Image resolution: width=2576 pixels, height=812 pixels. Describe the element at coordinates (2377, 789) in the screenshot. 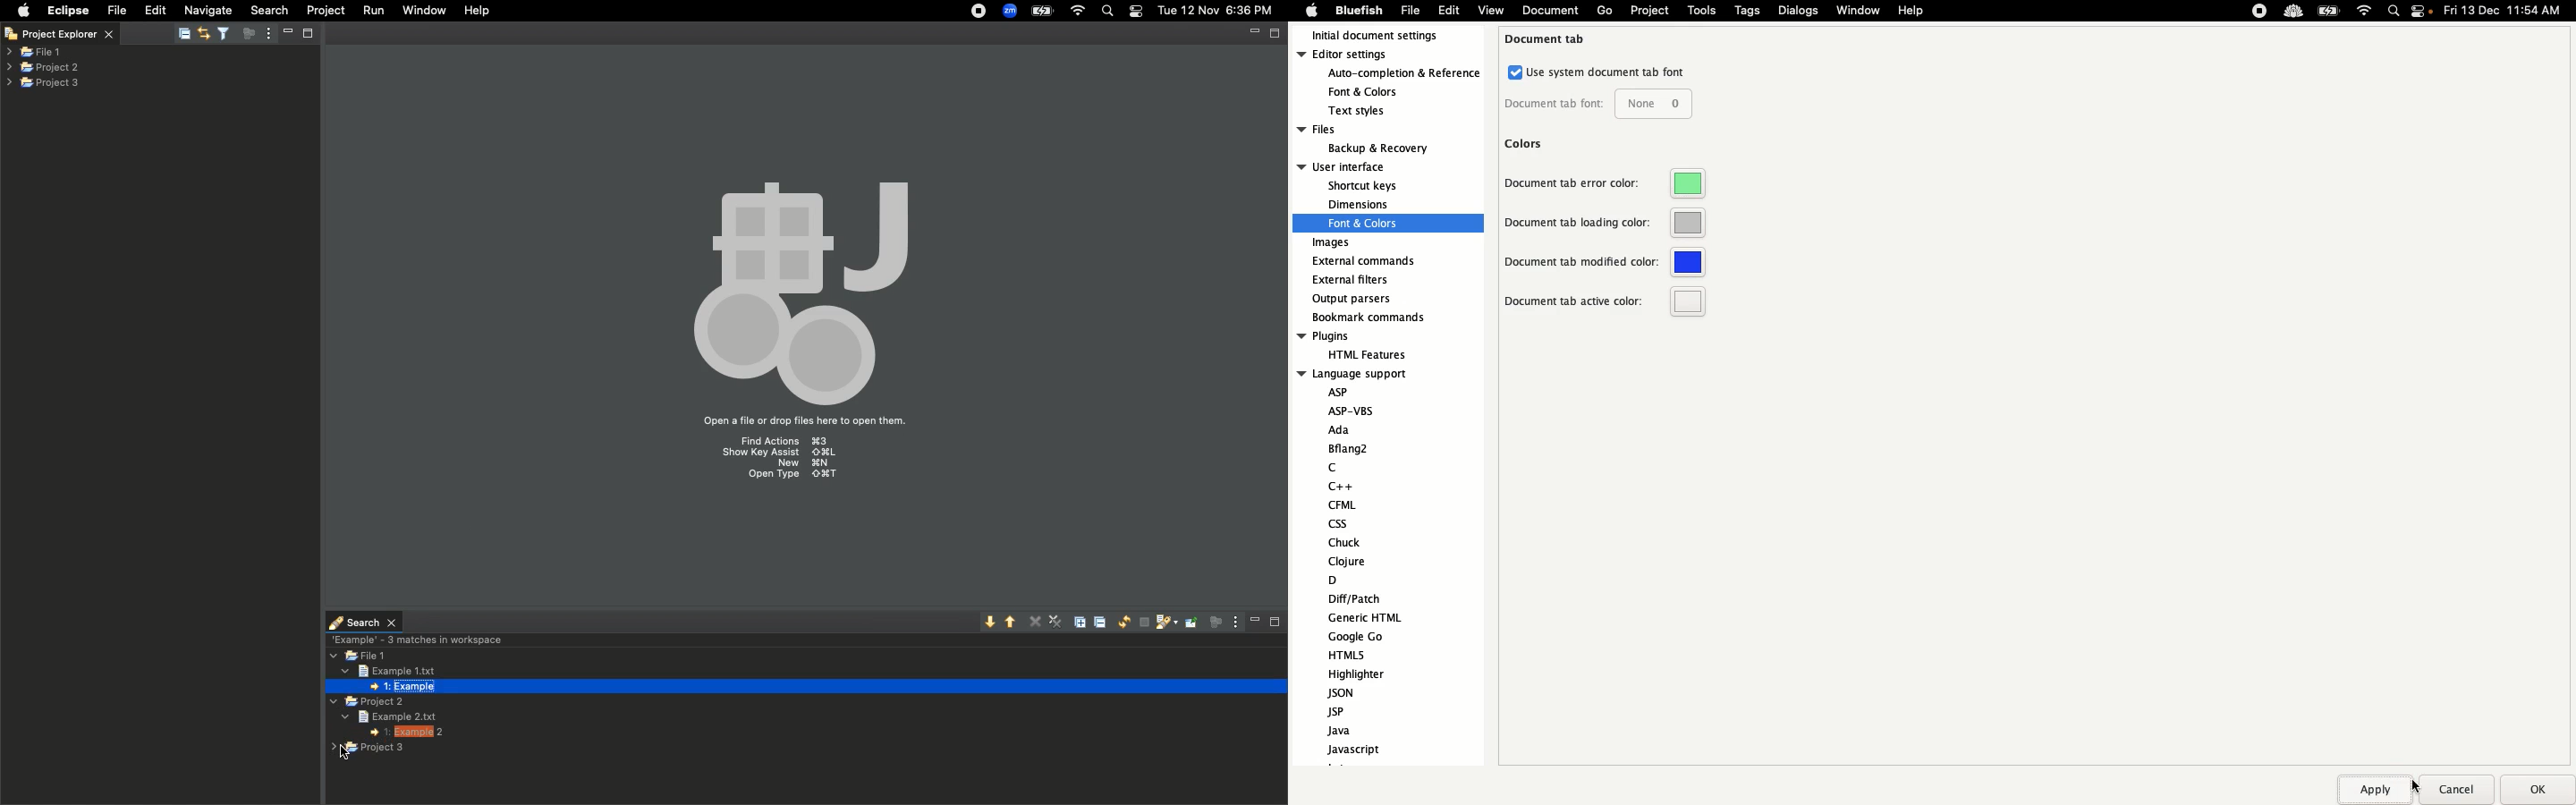

I see `Apply` at that location.